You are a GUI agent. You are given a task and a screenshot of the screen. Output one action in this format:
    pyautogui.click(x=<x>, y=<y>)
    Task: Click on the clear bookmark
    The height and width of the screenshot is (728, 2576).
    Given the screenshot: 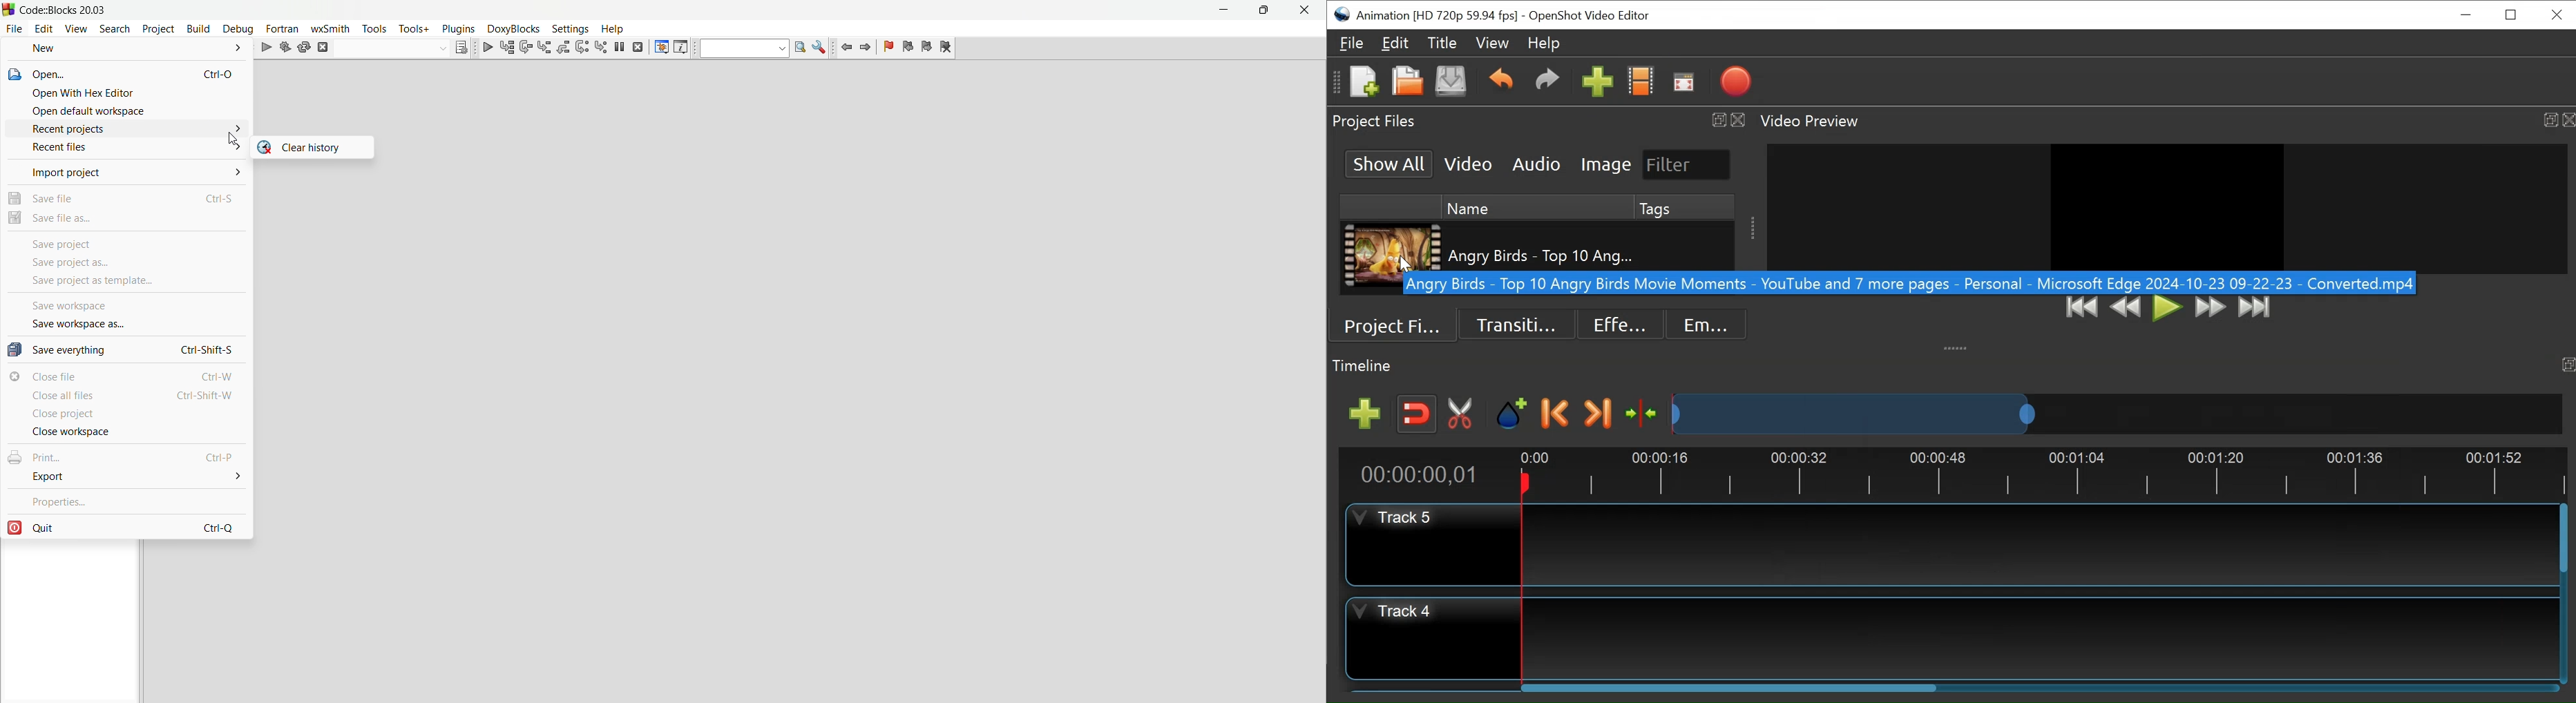 What is the action you would take?
    pyautogui.click(x=947, y=47)
    